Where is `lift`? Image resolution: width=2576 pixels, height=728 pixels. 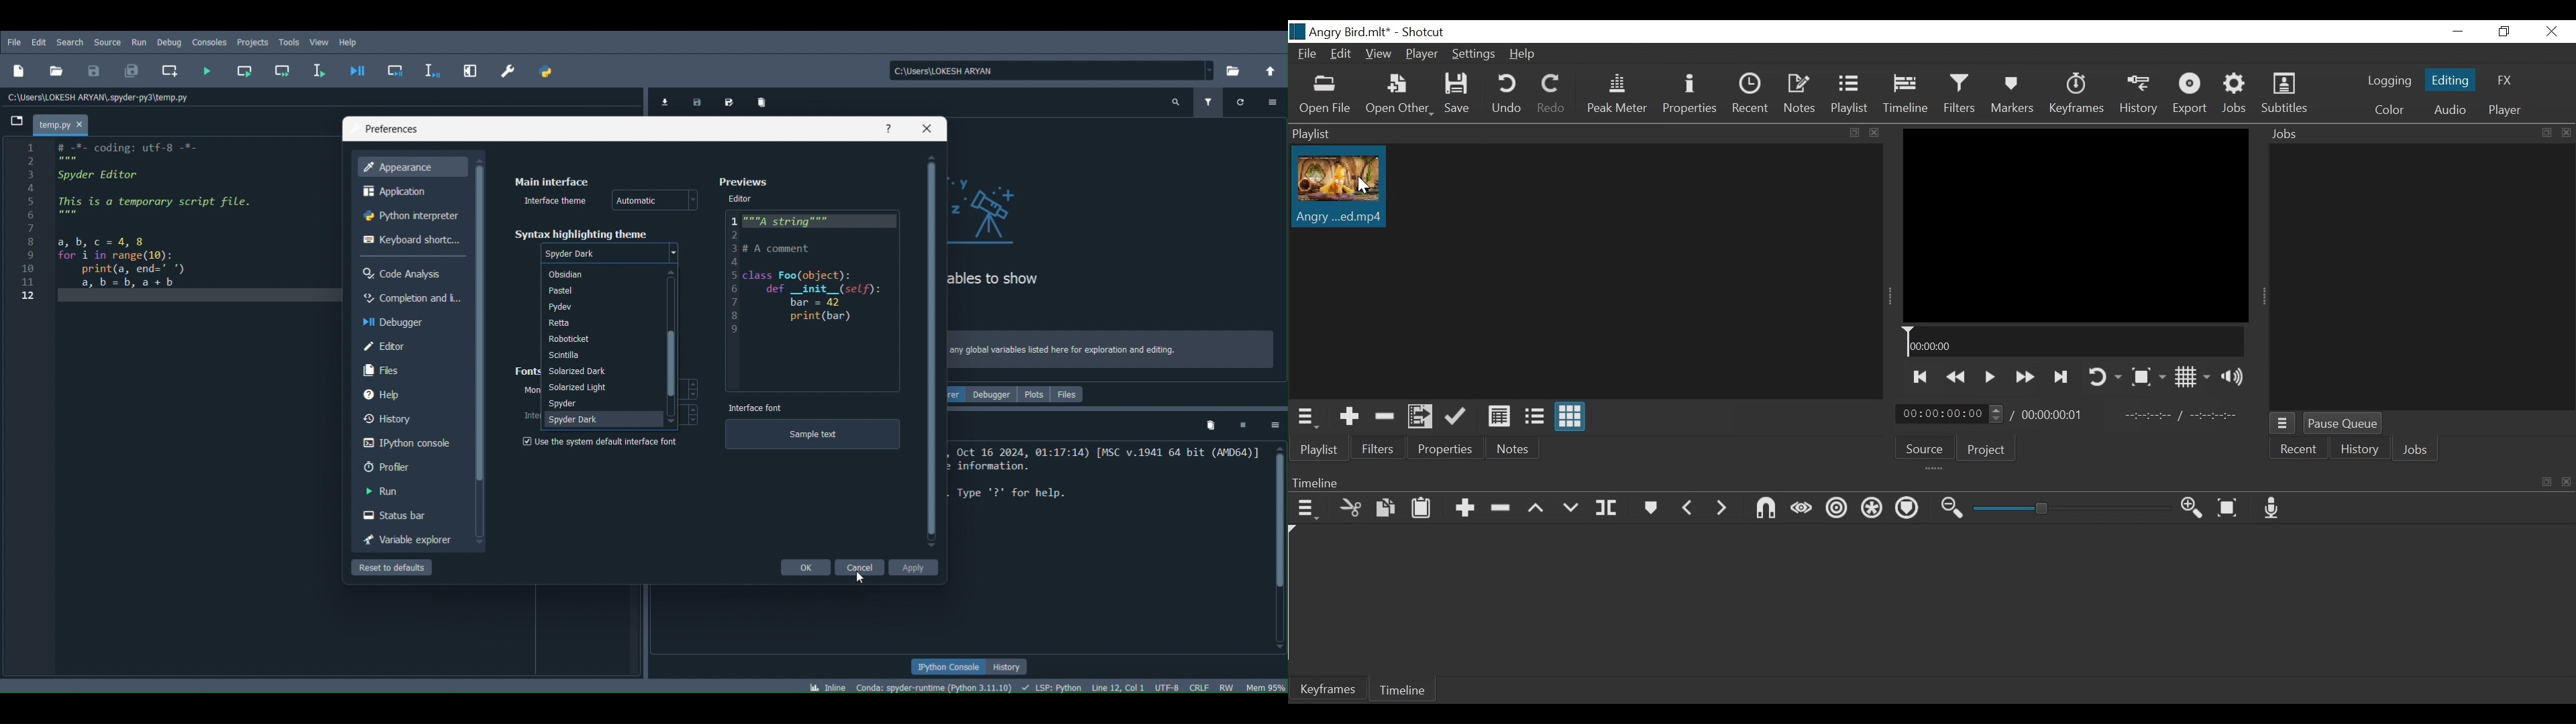
lift is located at coordinates (1536, 509).